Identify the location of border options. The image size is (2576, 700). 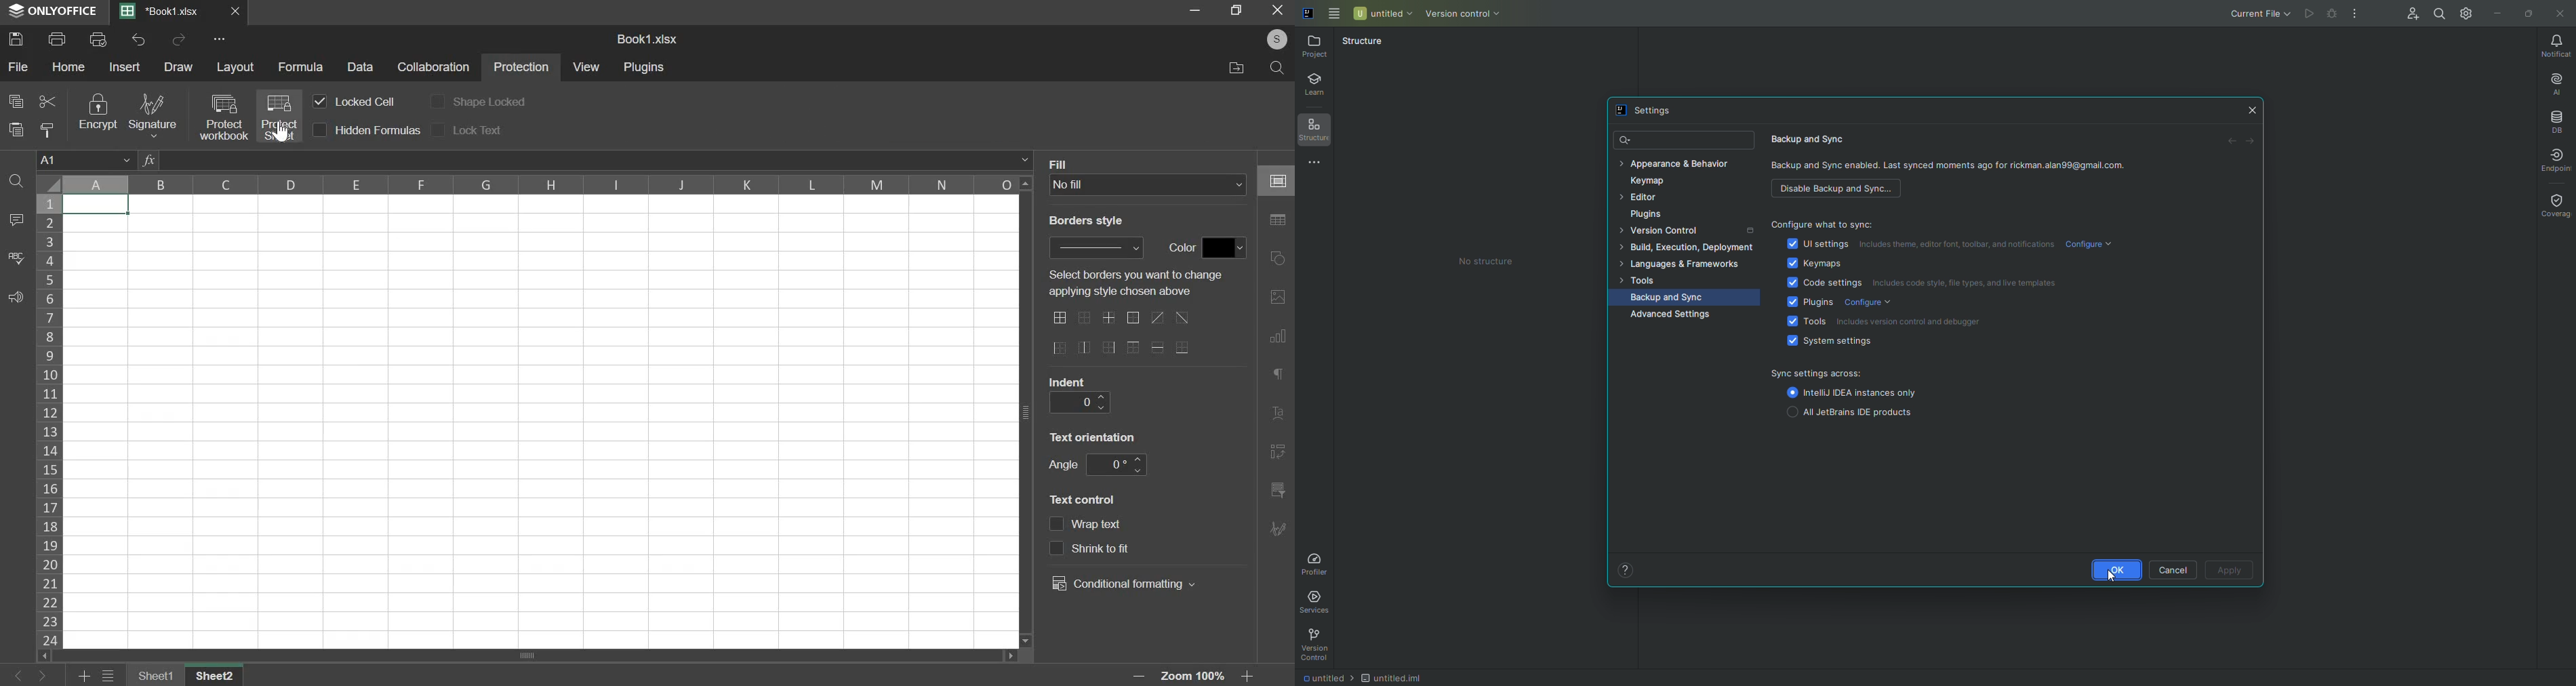
(1084, 348).